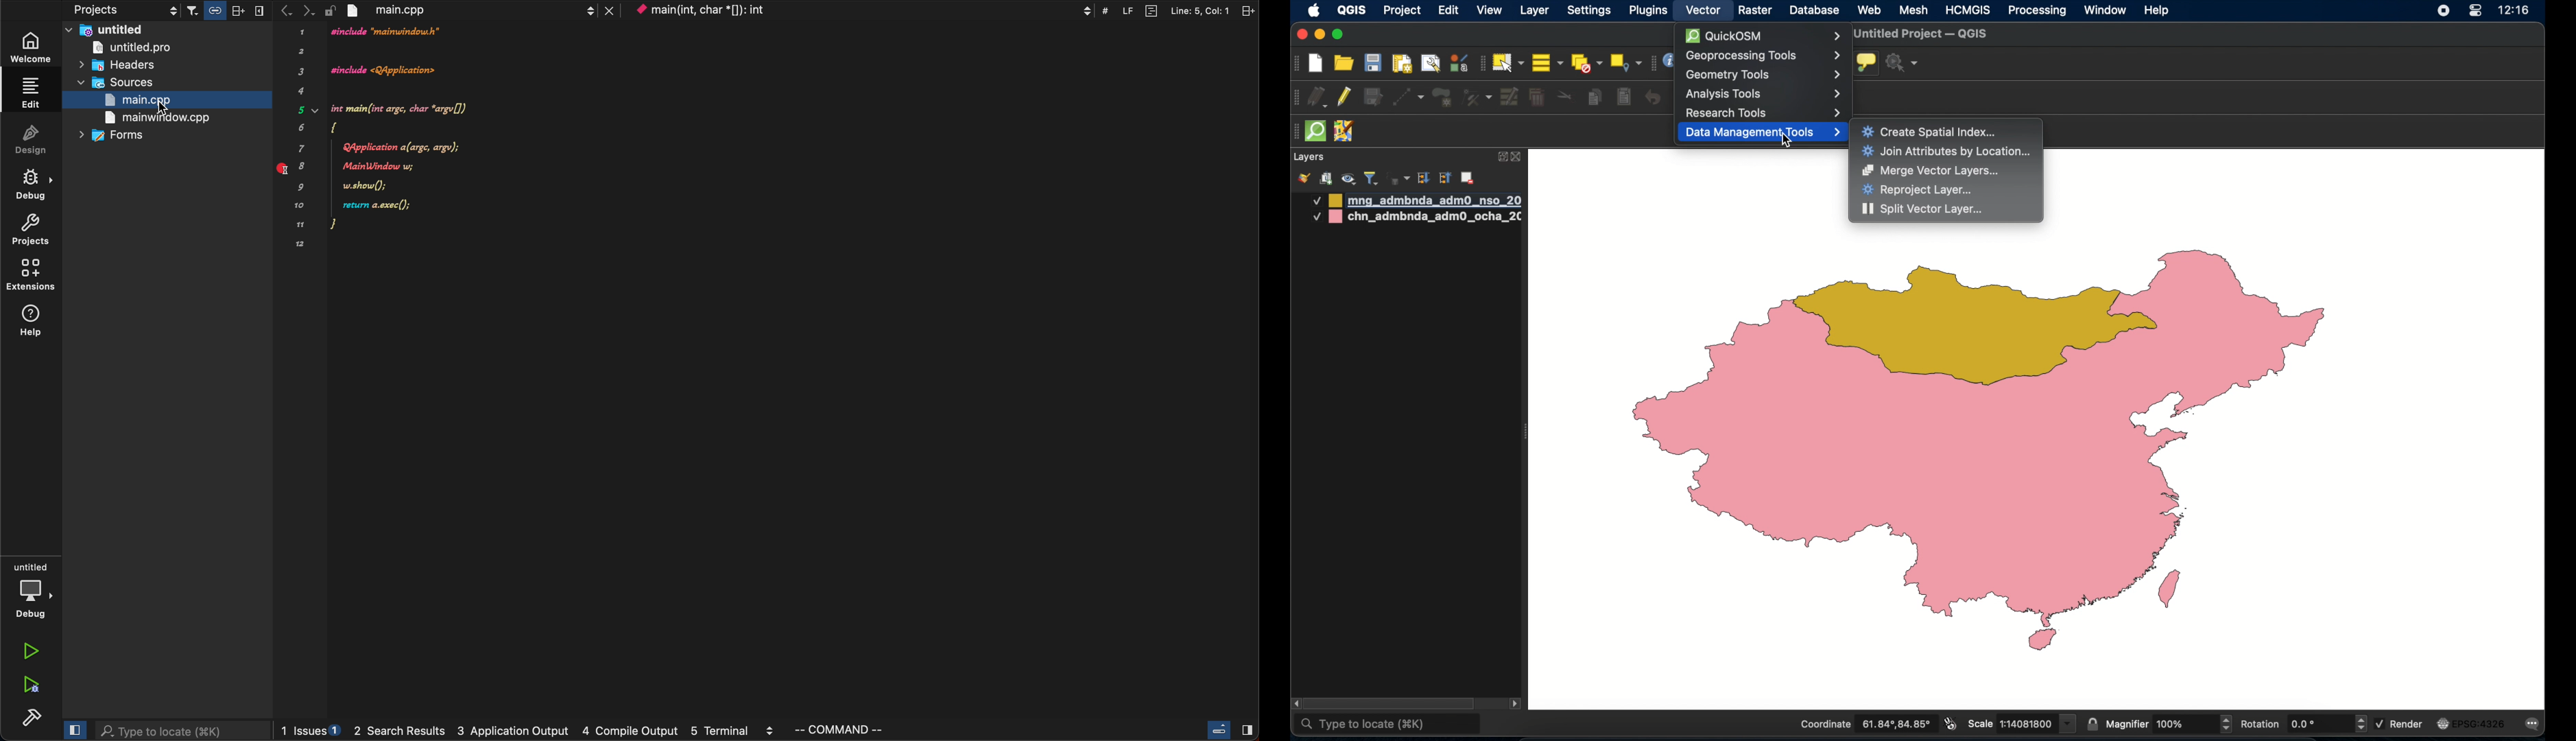  What do you see at coordinates (30, 590) in the screenshot?
I see `debug` at bounding box center [30, 590].